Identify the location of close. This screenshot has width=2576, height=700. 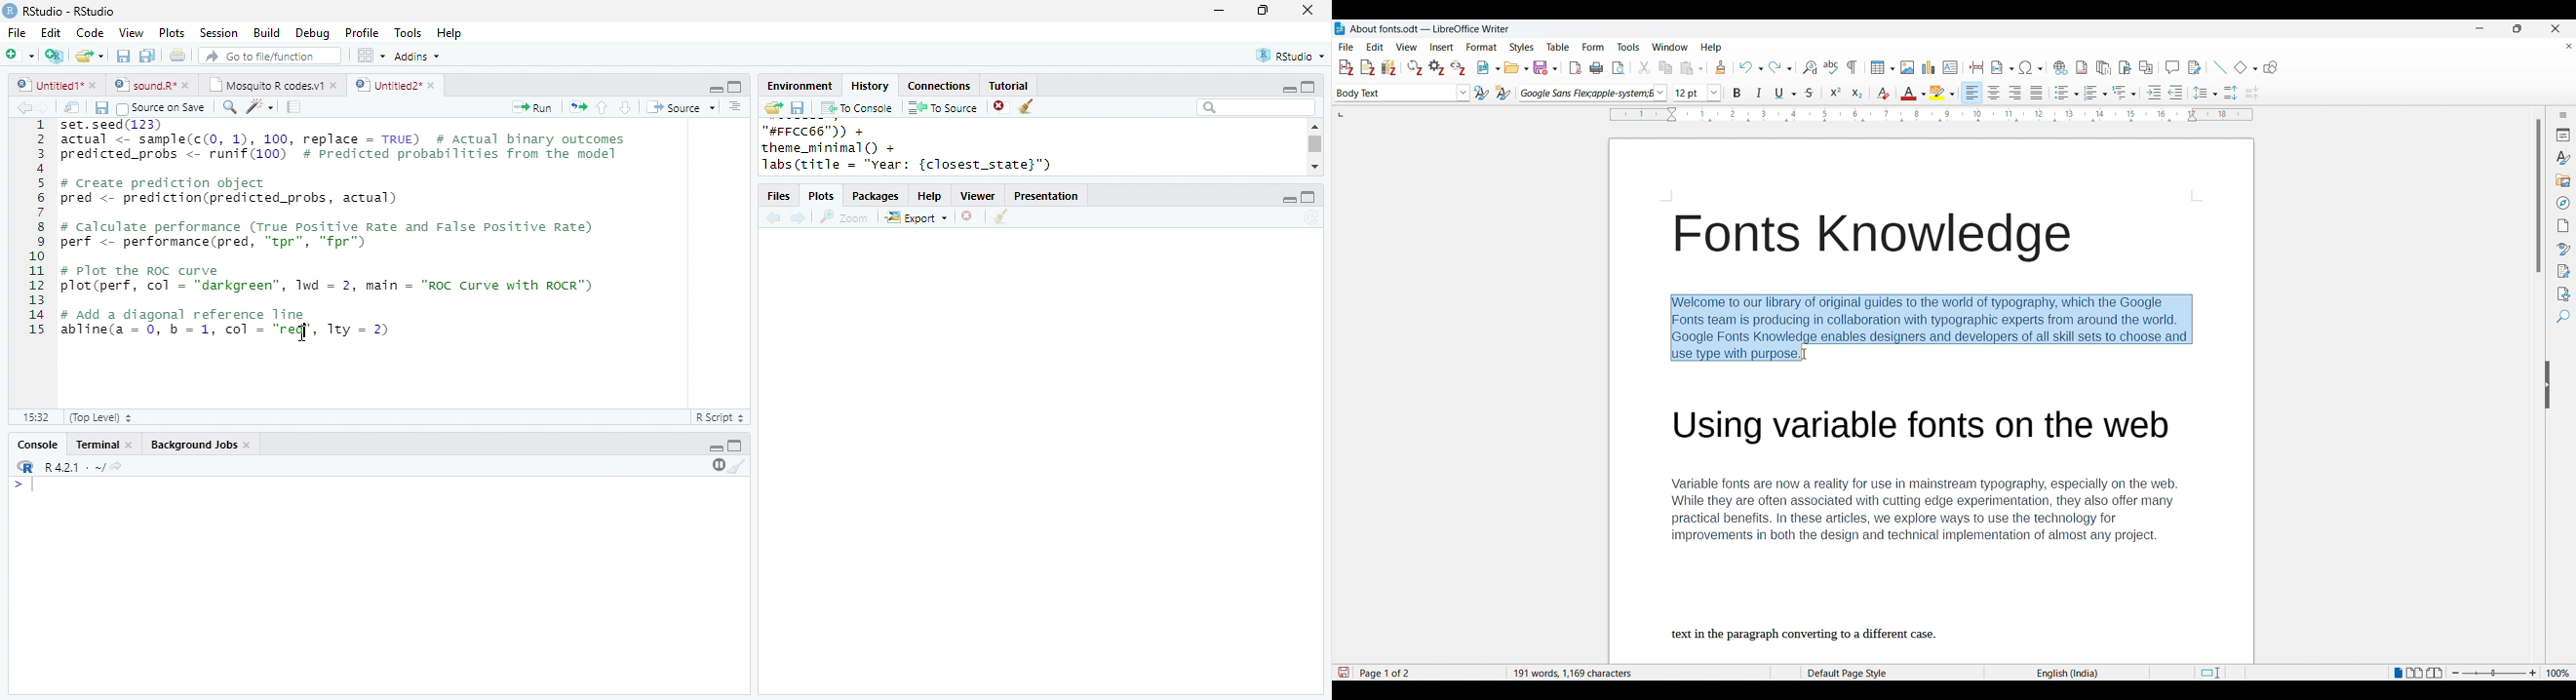
(95, 85).